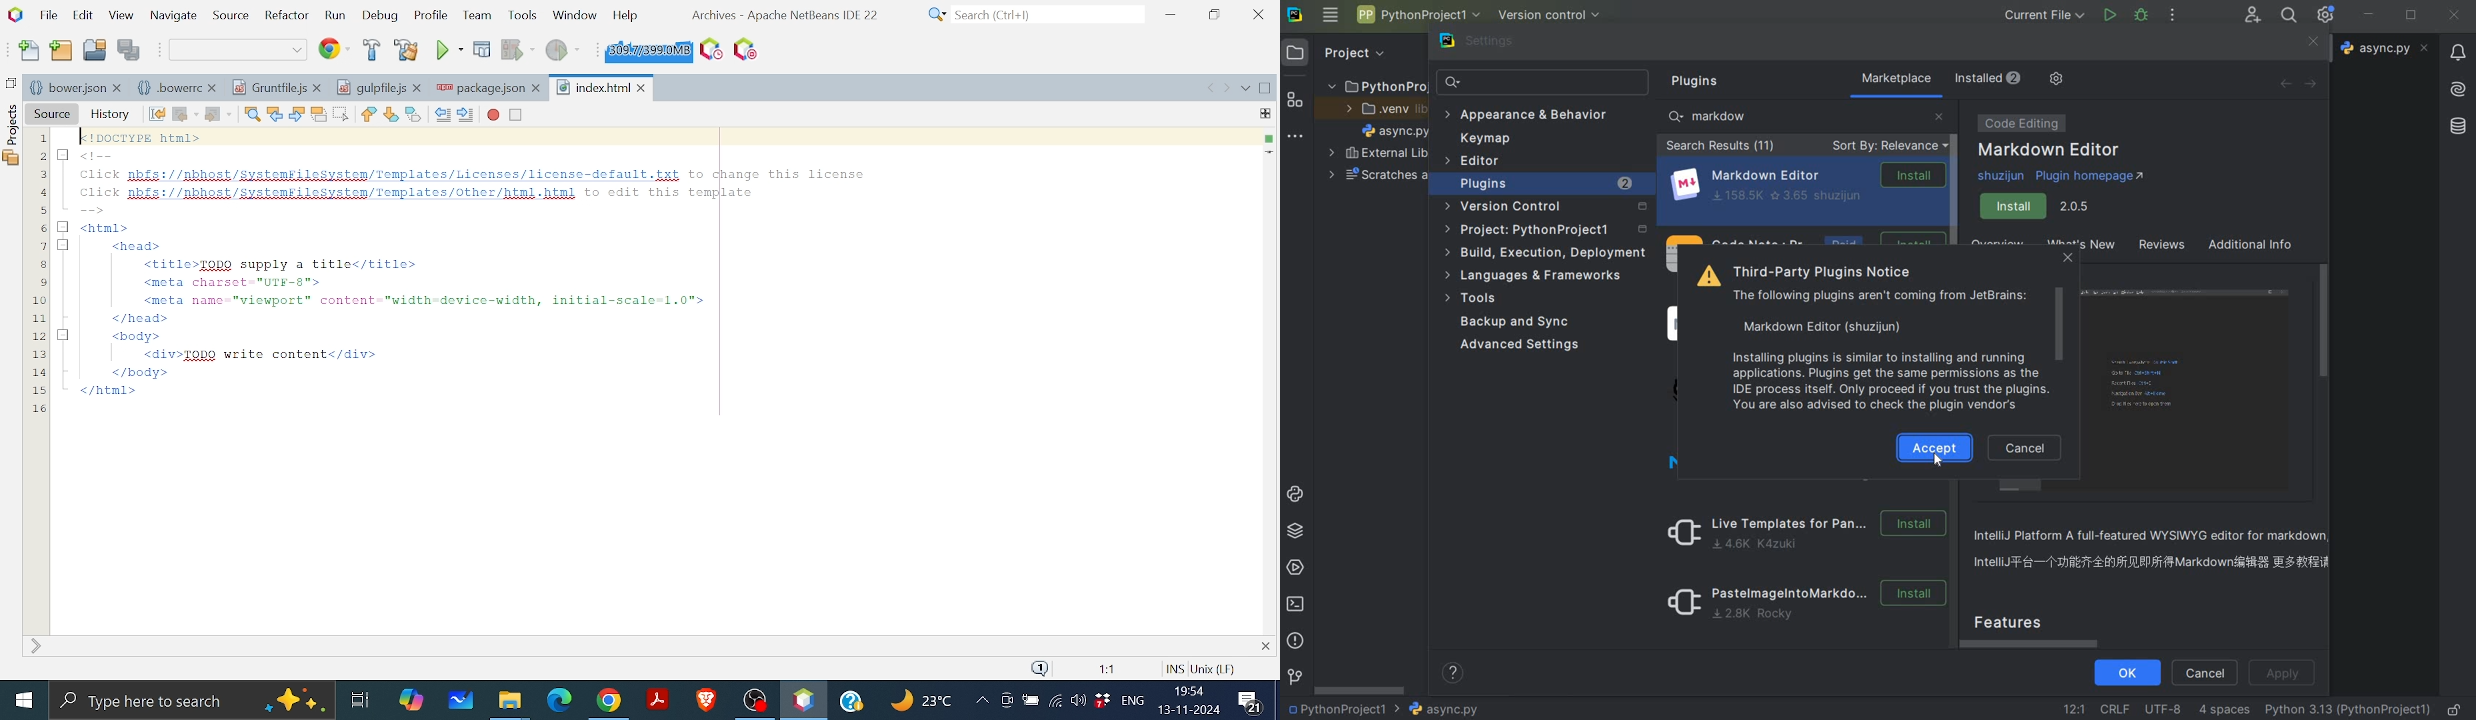 This screenshot has height=728, width=2492. I want to click on close, so click(2067, 260).